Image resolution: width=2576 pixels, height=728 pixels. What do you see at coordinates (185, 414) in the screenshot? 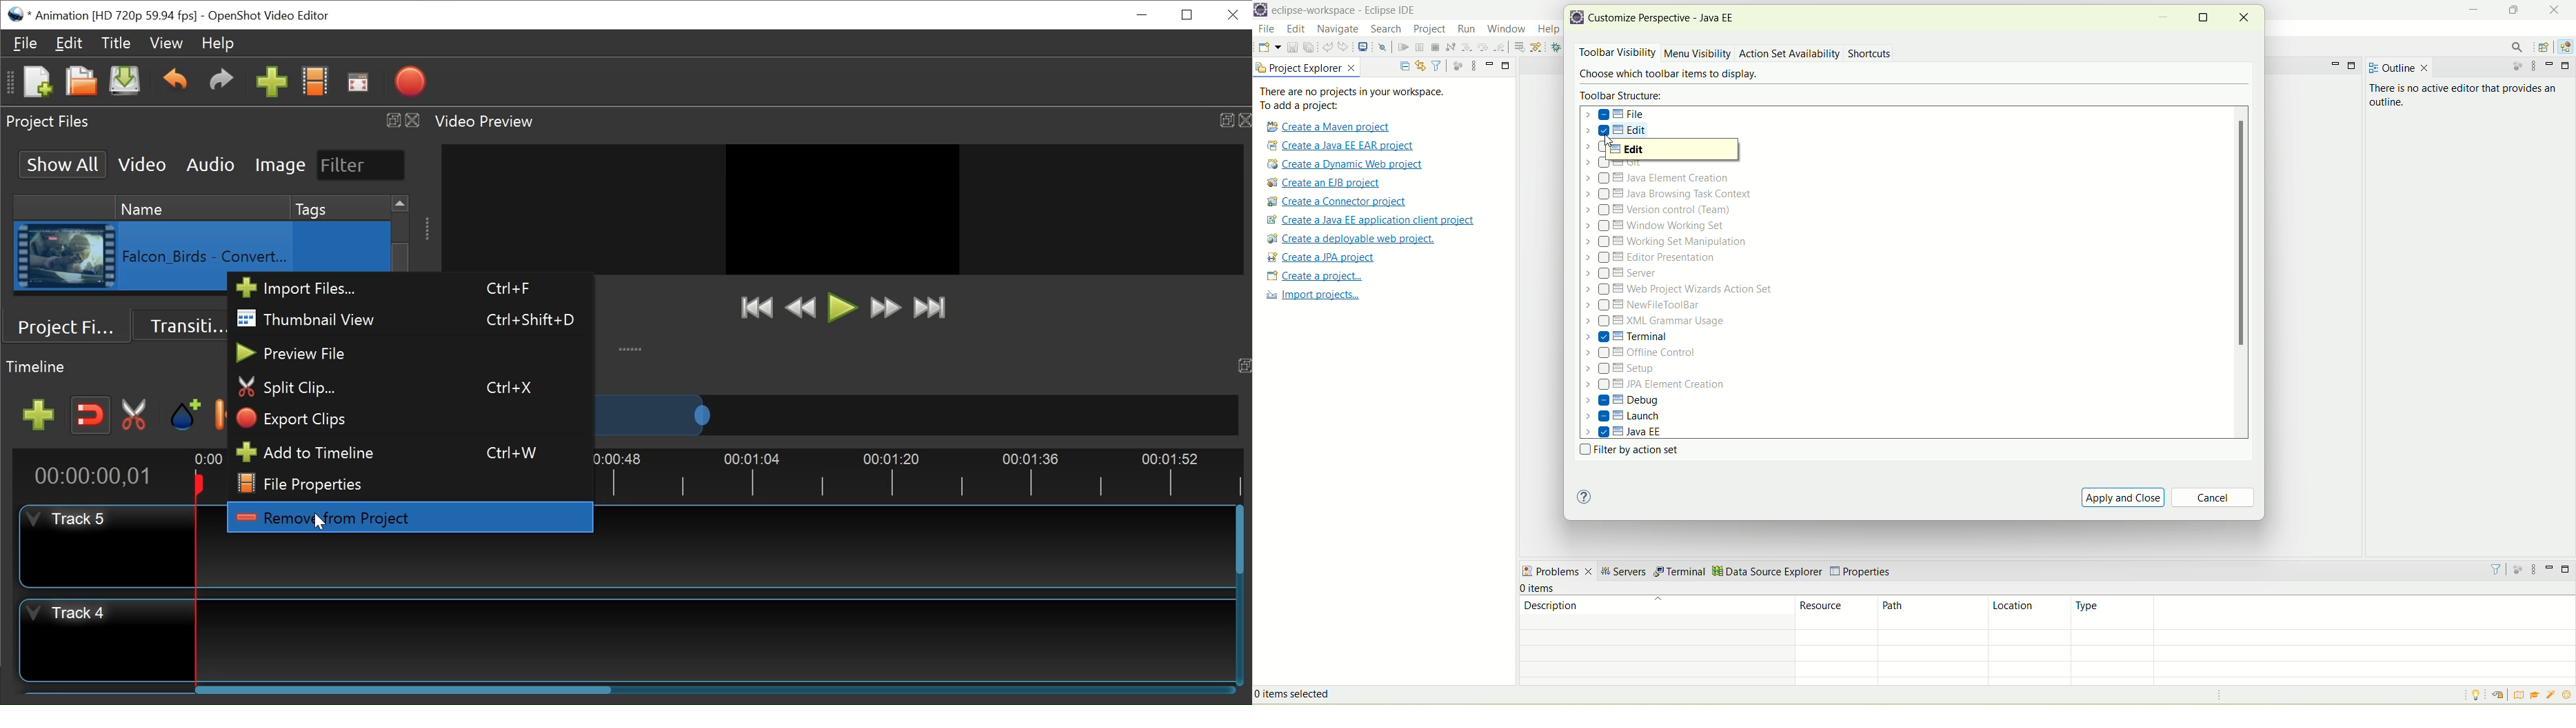
I see `Add Marker` at bounding box center [185, 414].